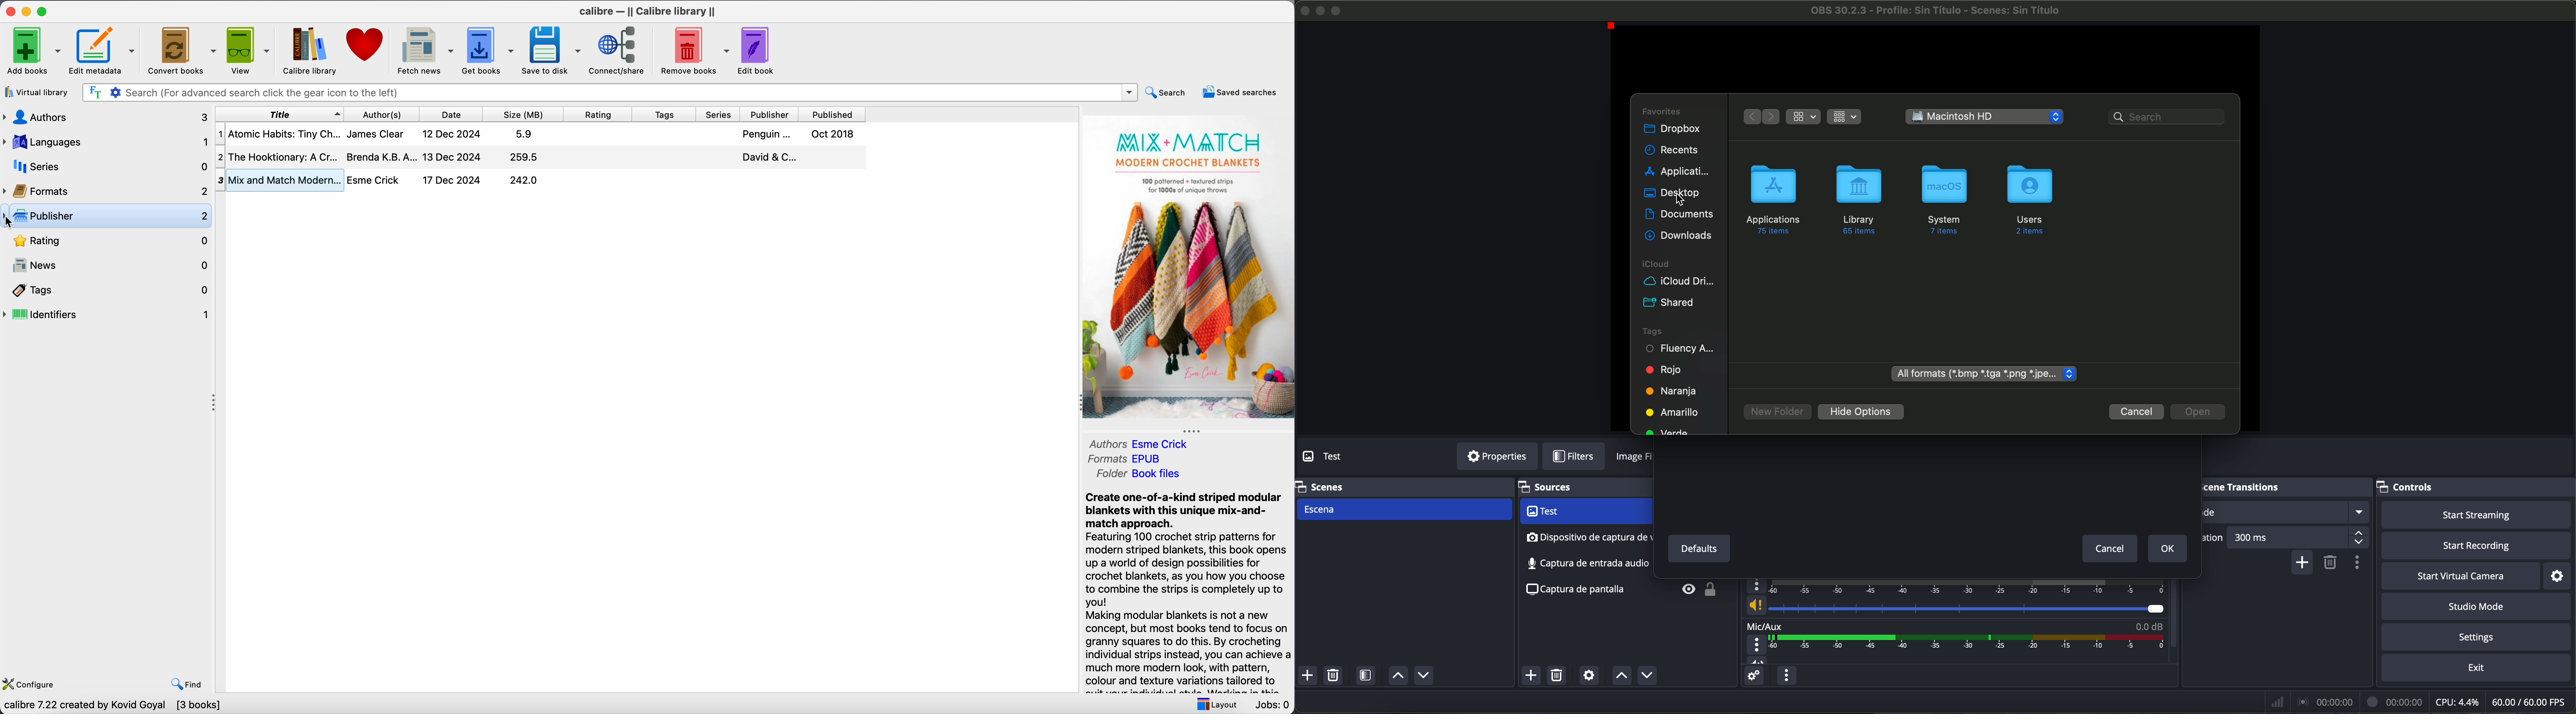  What do you see at coordinates (1861, 412) in the screenshot?
I see `hide options` at bounding box center [1861, 412].